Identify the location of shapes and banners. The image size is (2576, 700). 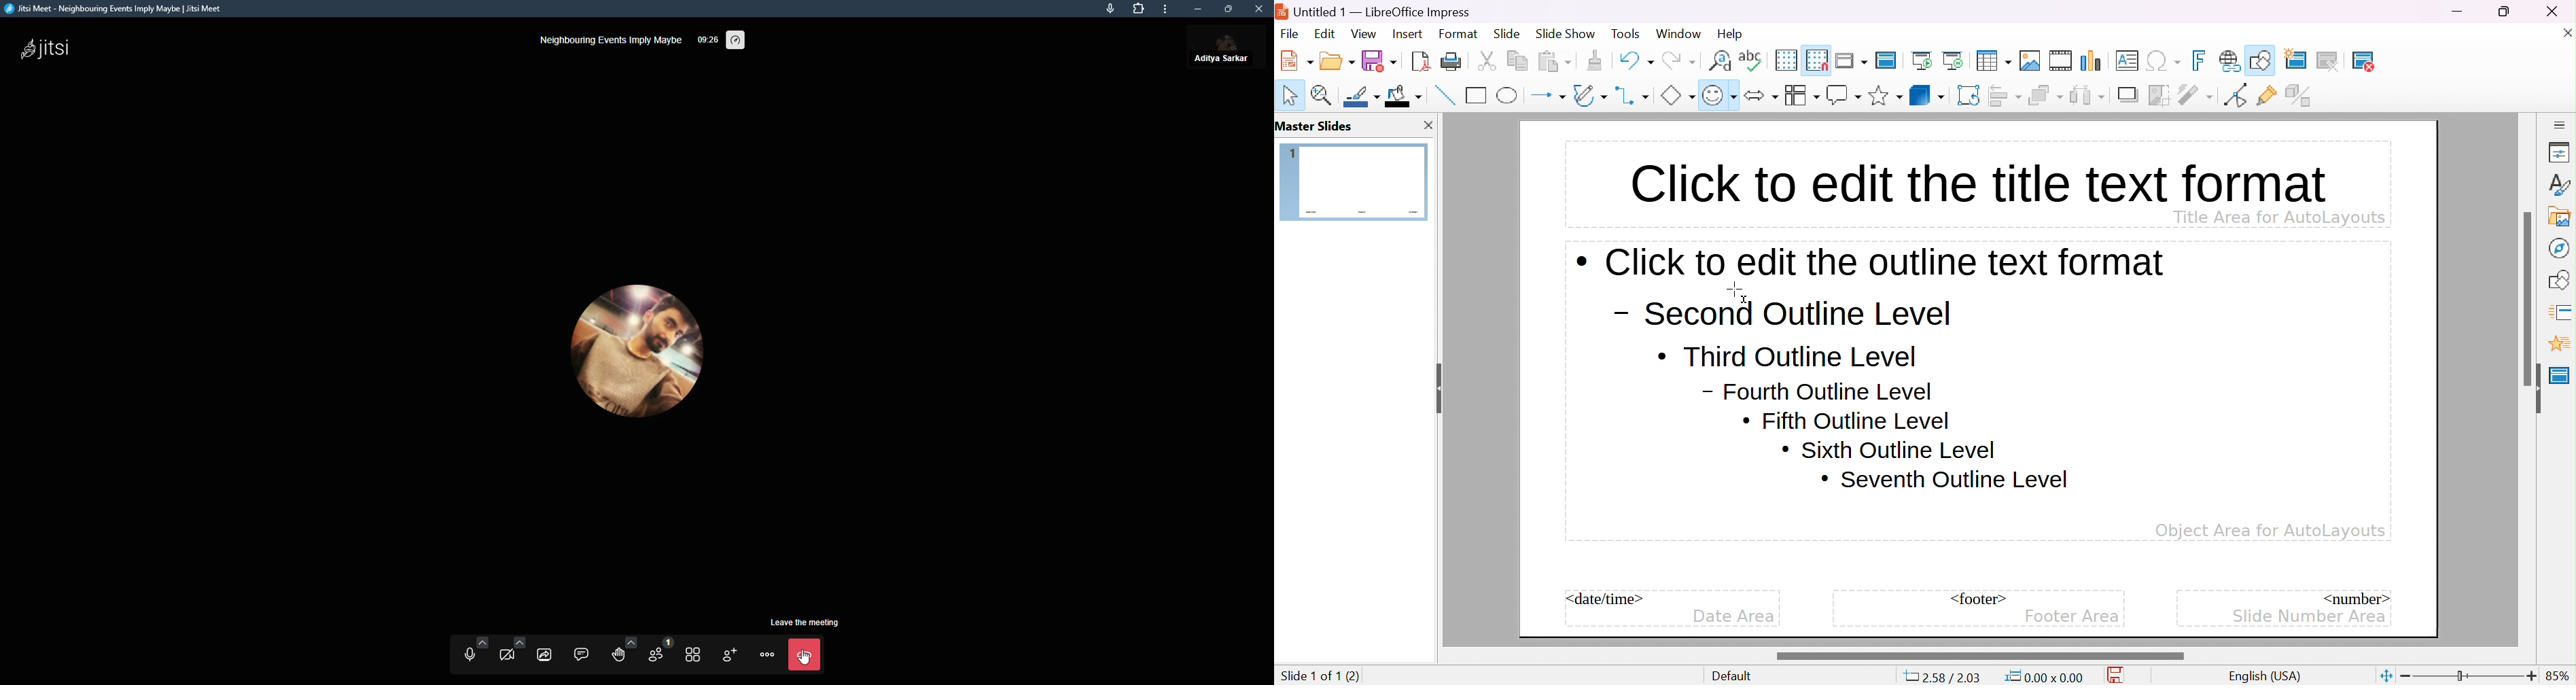
(1885, 96).